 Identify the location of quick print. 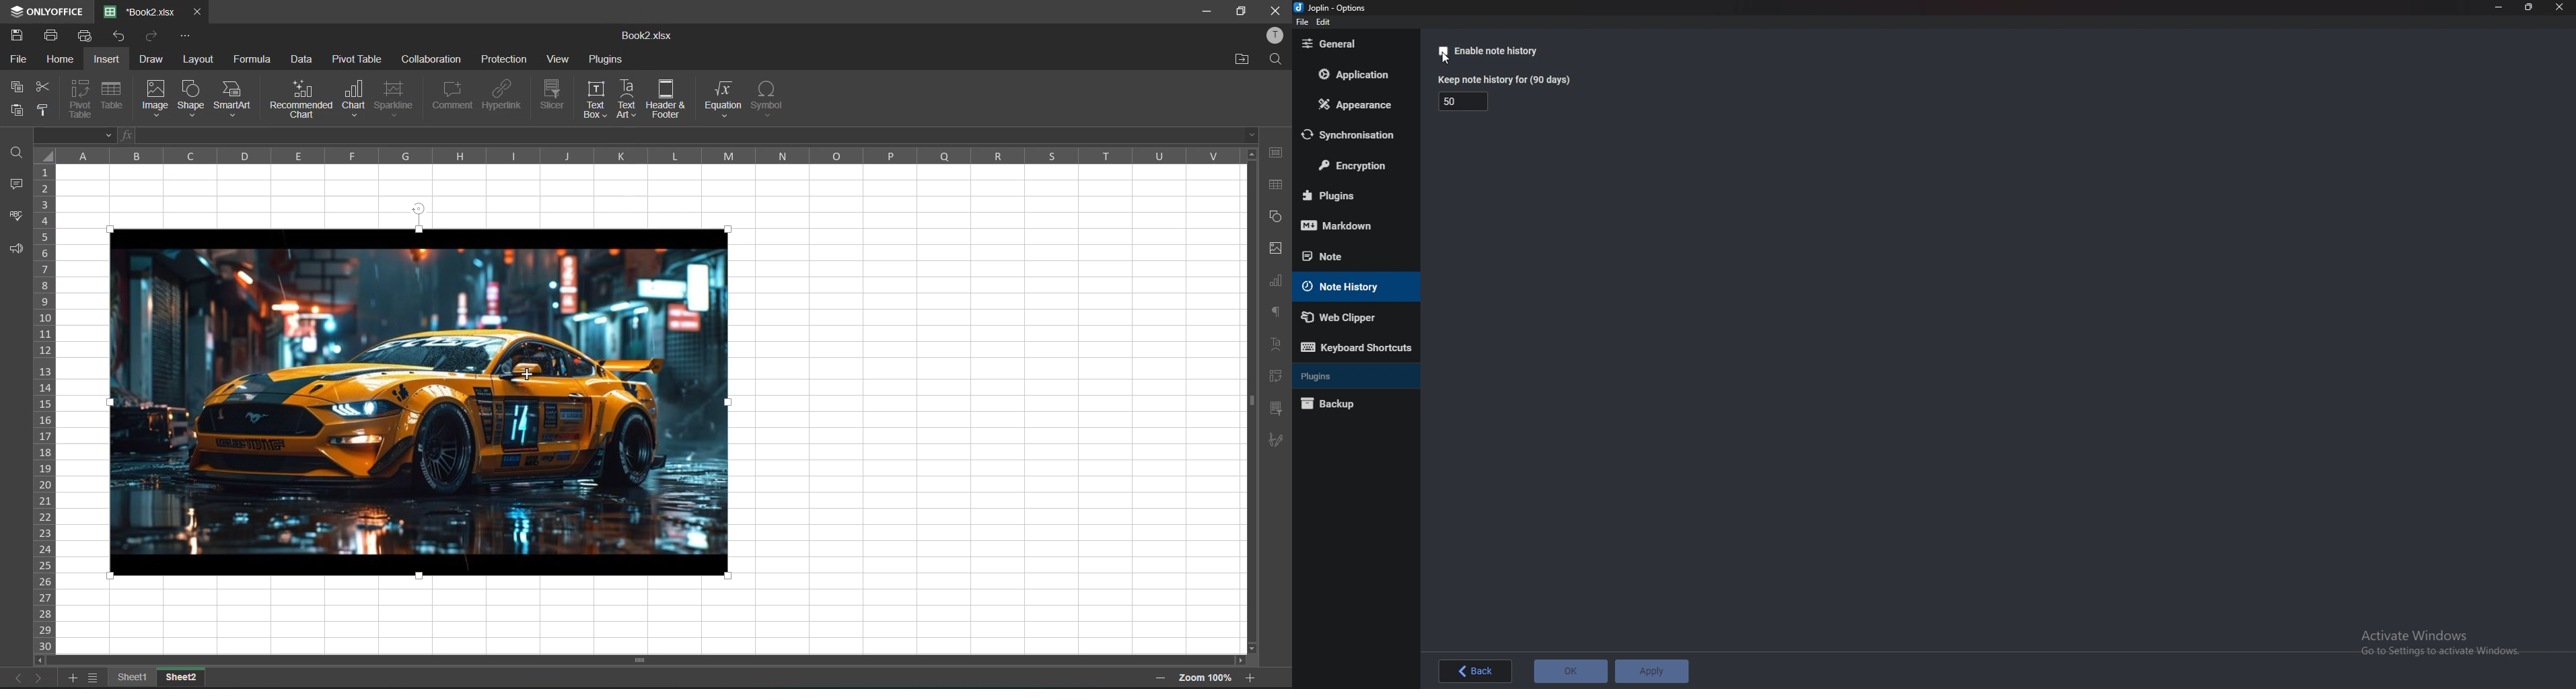
(87, 34).